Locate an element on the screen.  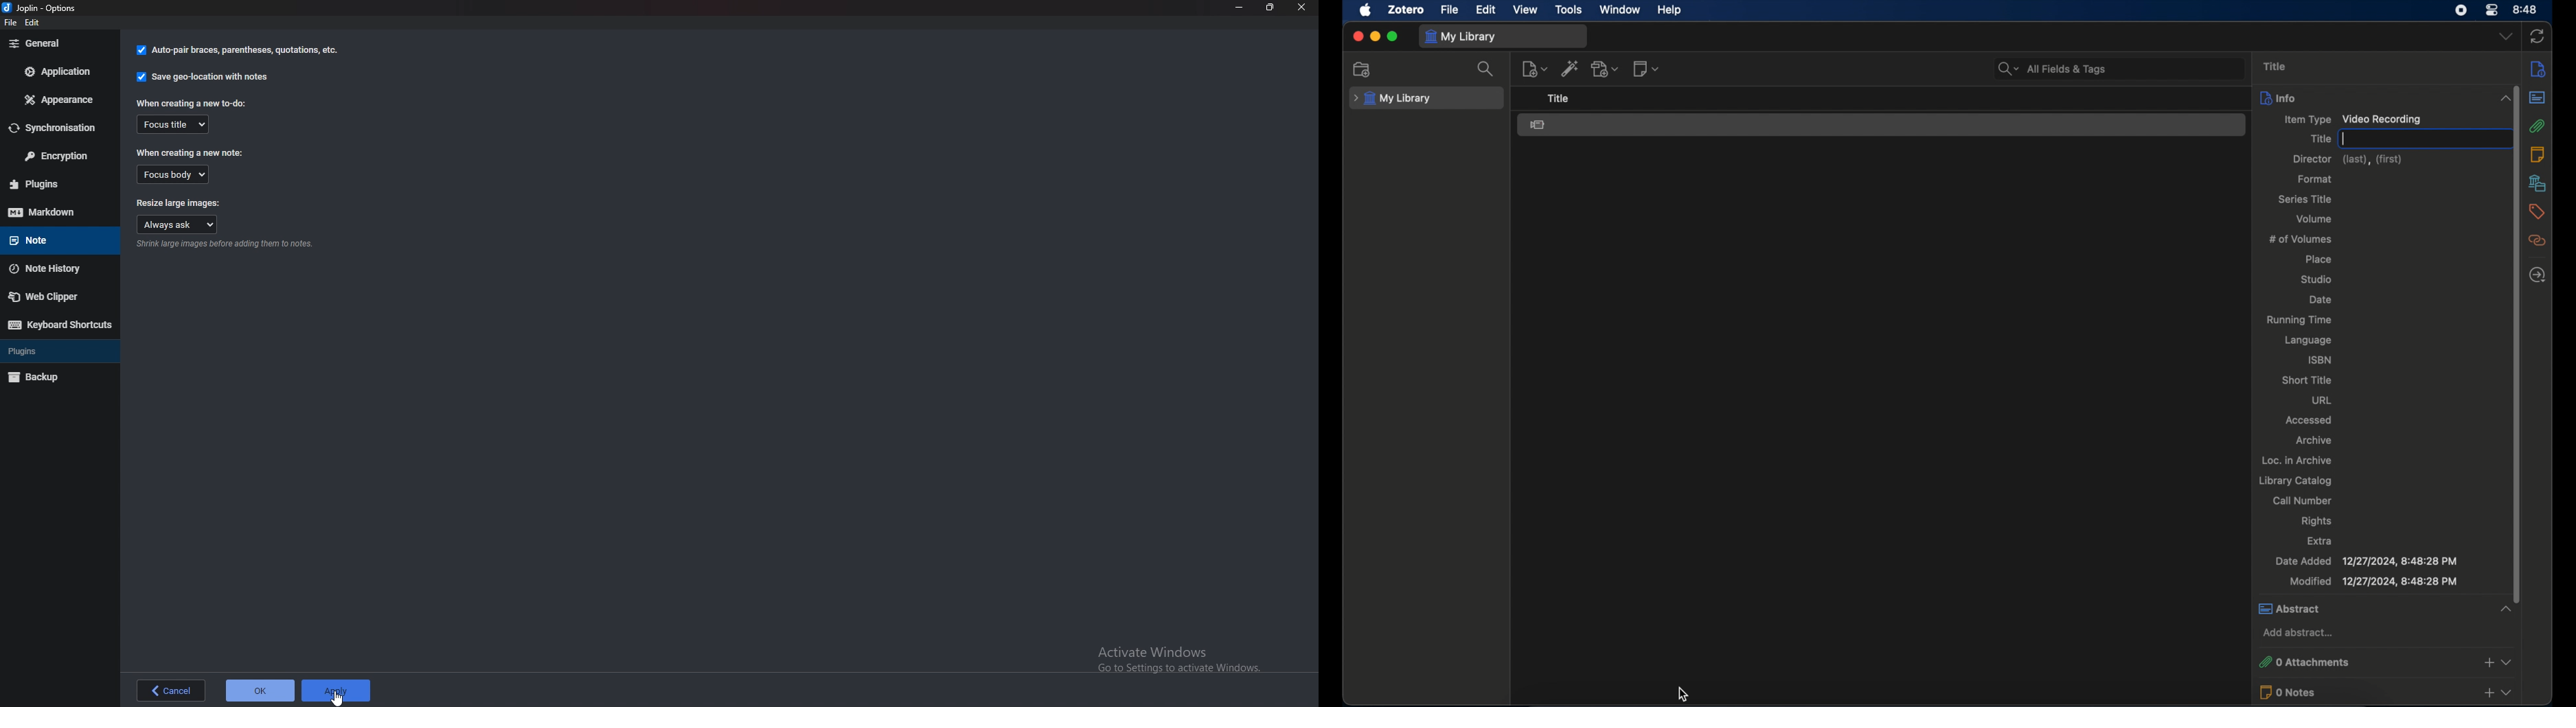
plugins is located at coordinates (58, 183).